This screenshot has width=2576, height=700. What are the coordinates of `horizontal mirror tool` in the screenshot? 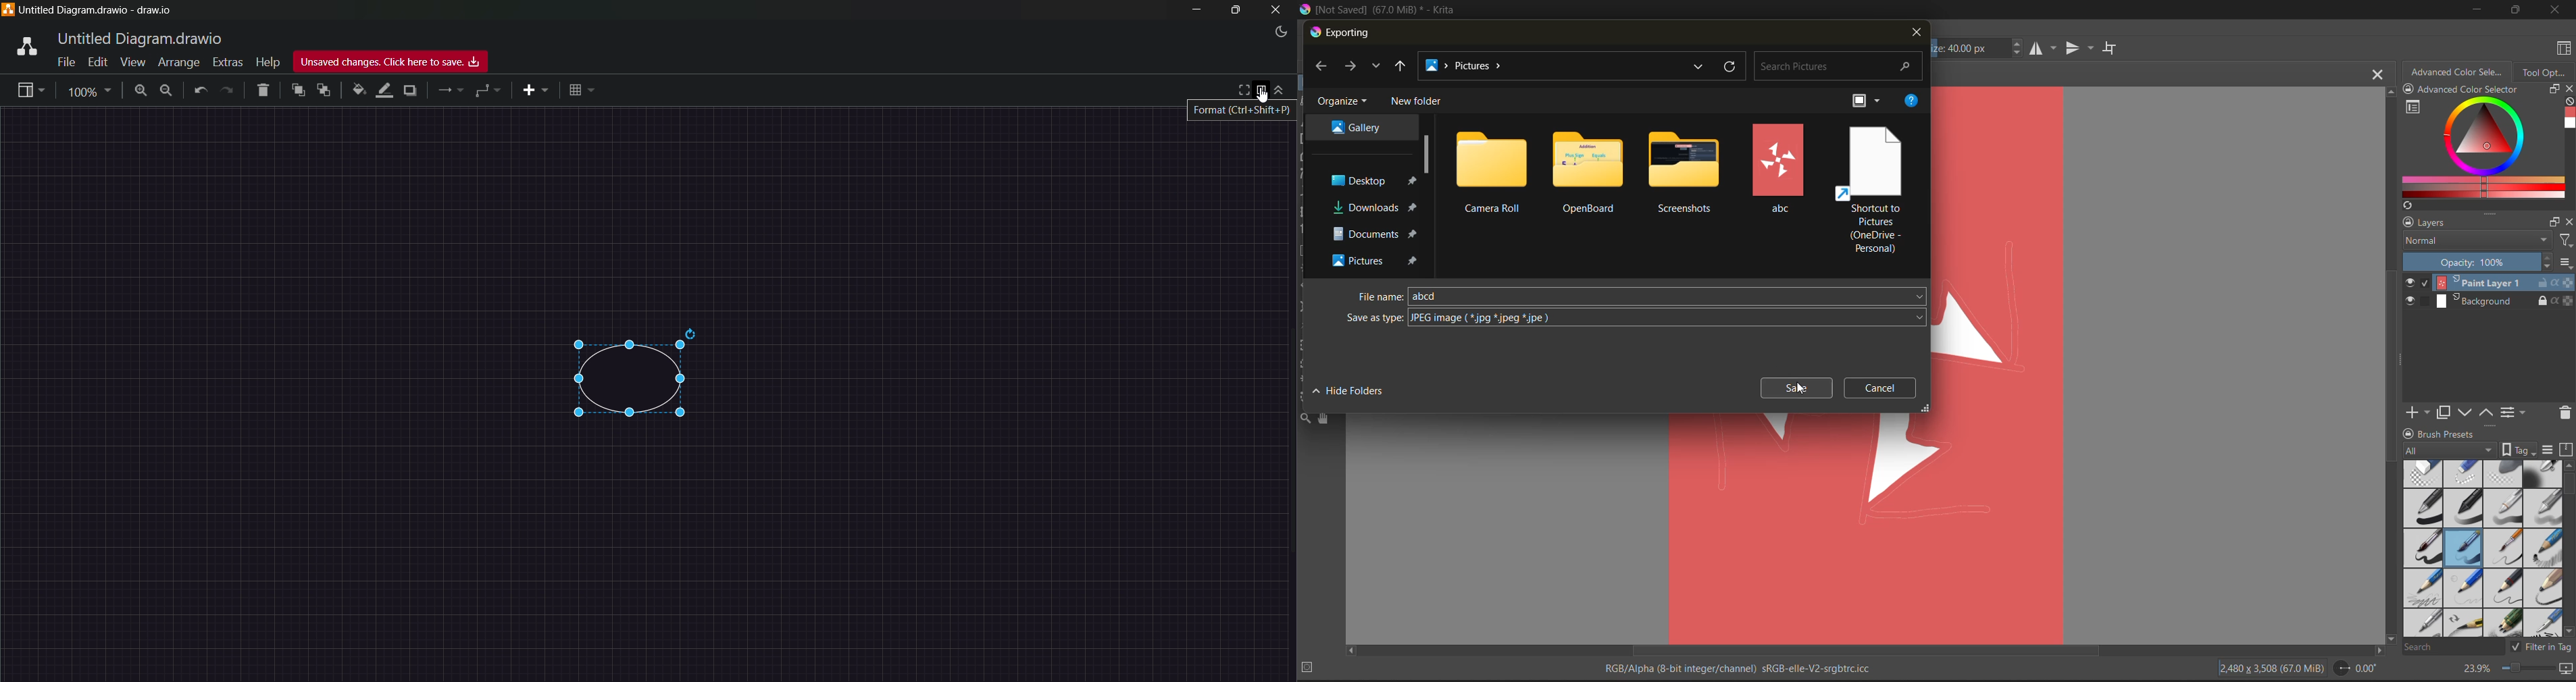 It's located at (2045, 49).